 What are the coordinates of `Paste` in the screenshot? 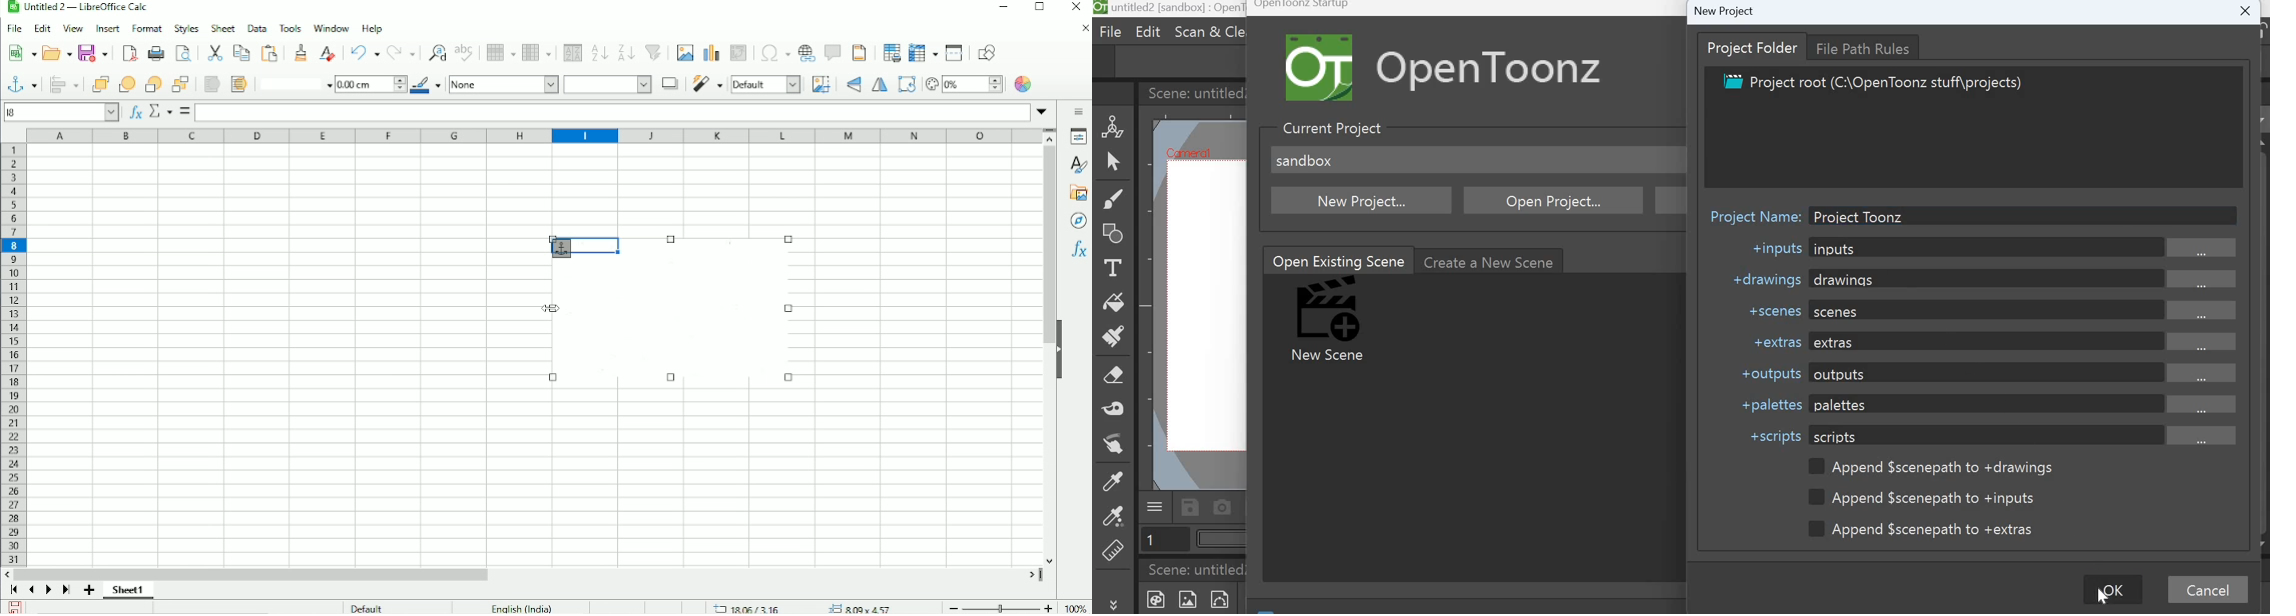 It's located at (271, 53).